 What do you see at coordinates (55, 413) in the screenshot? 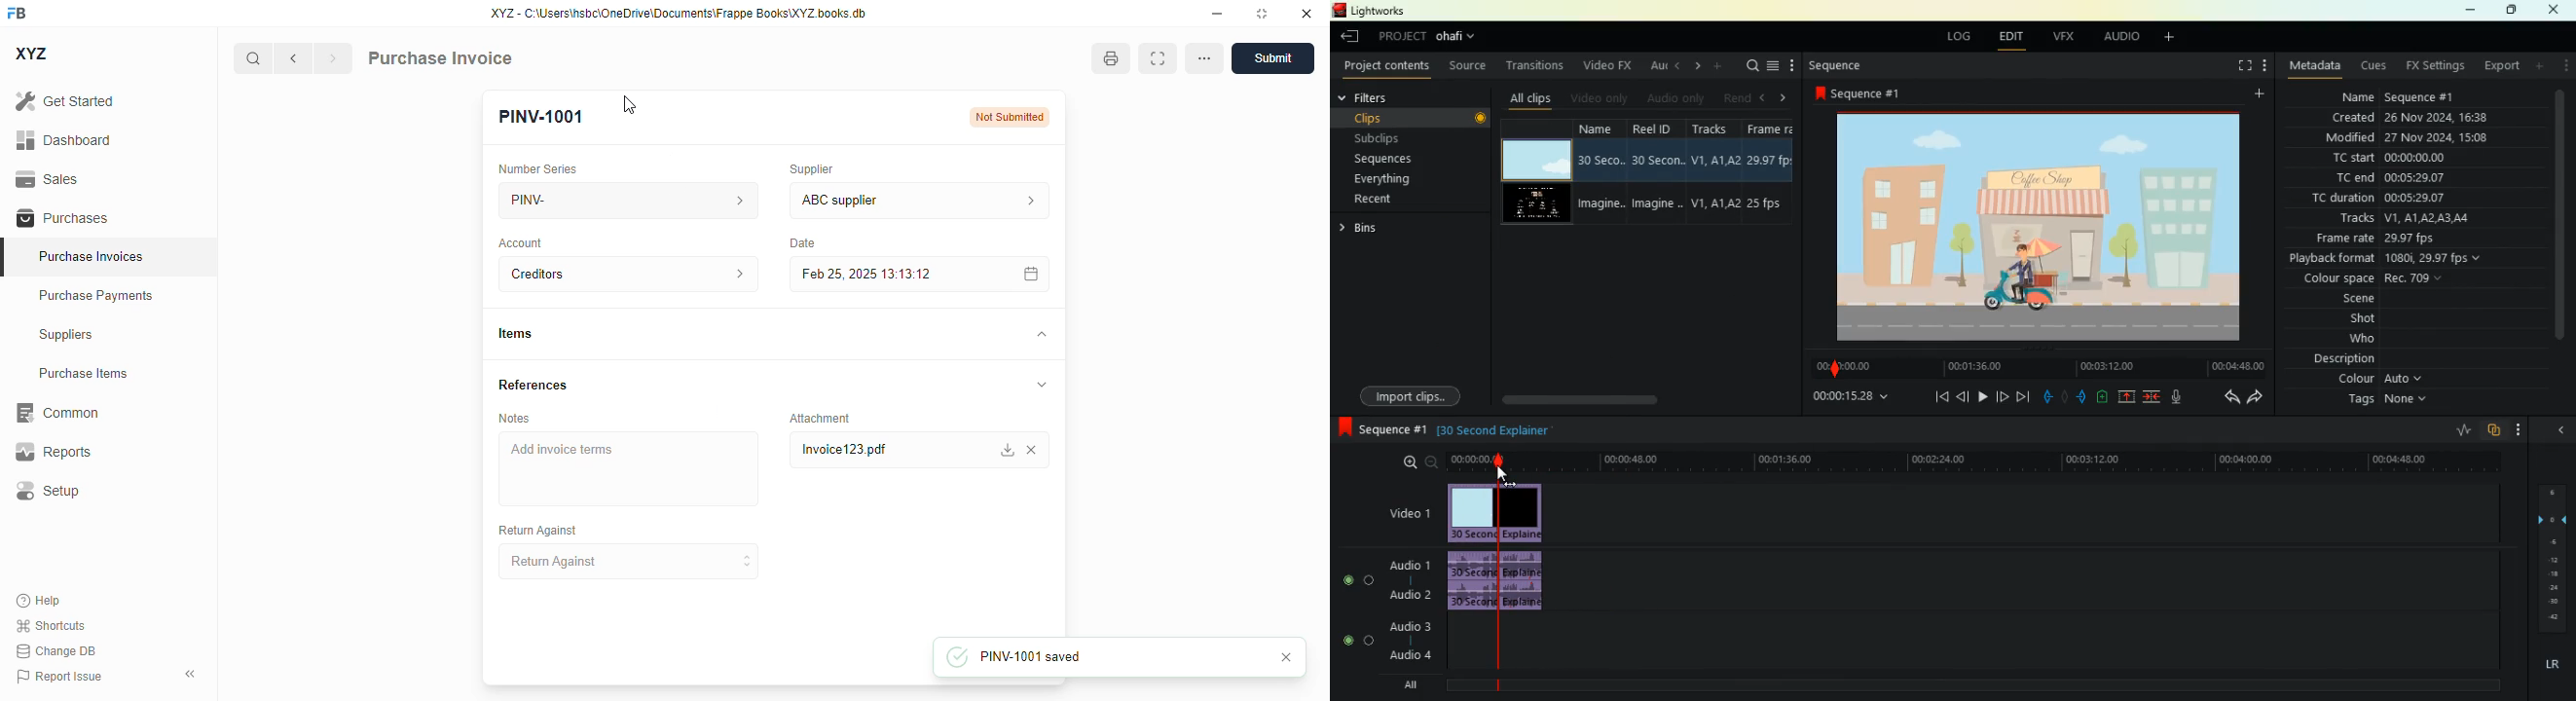
I see `common` at bounding box center [55, 413].